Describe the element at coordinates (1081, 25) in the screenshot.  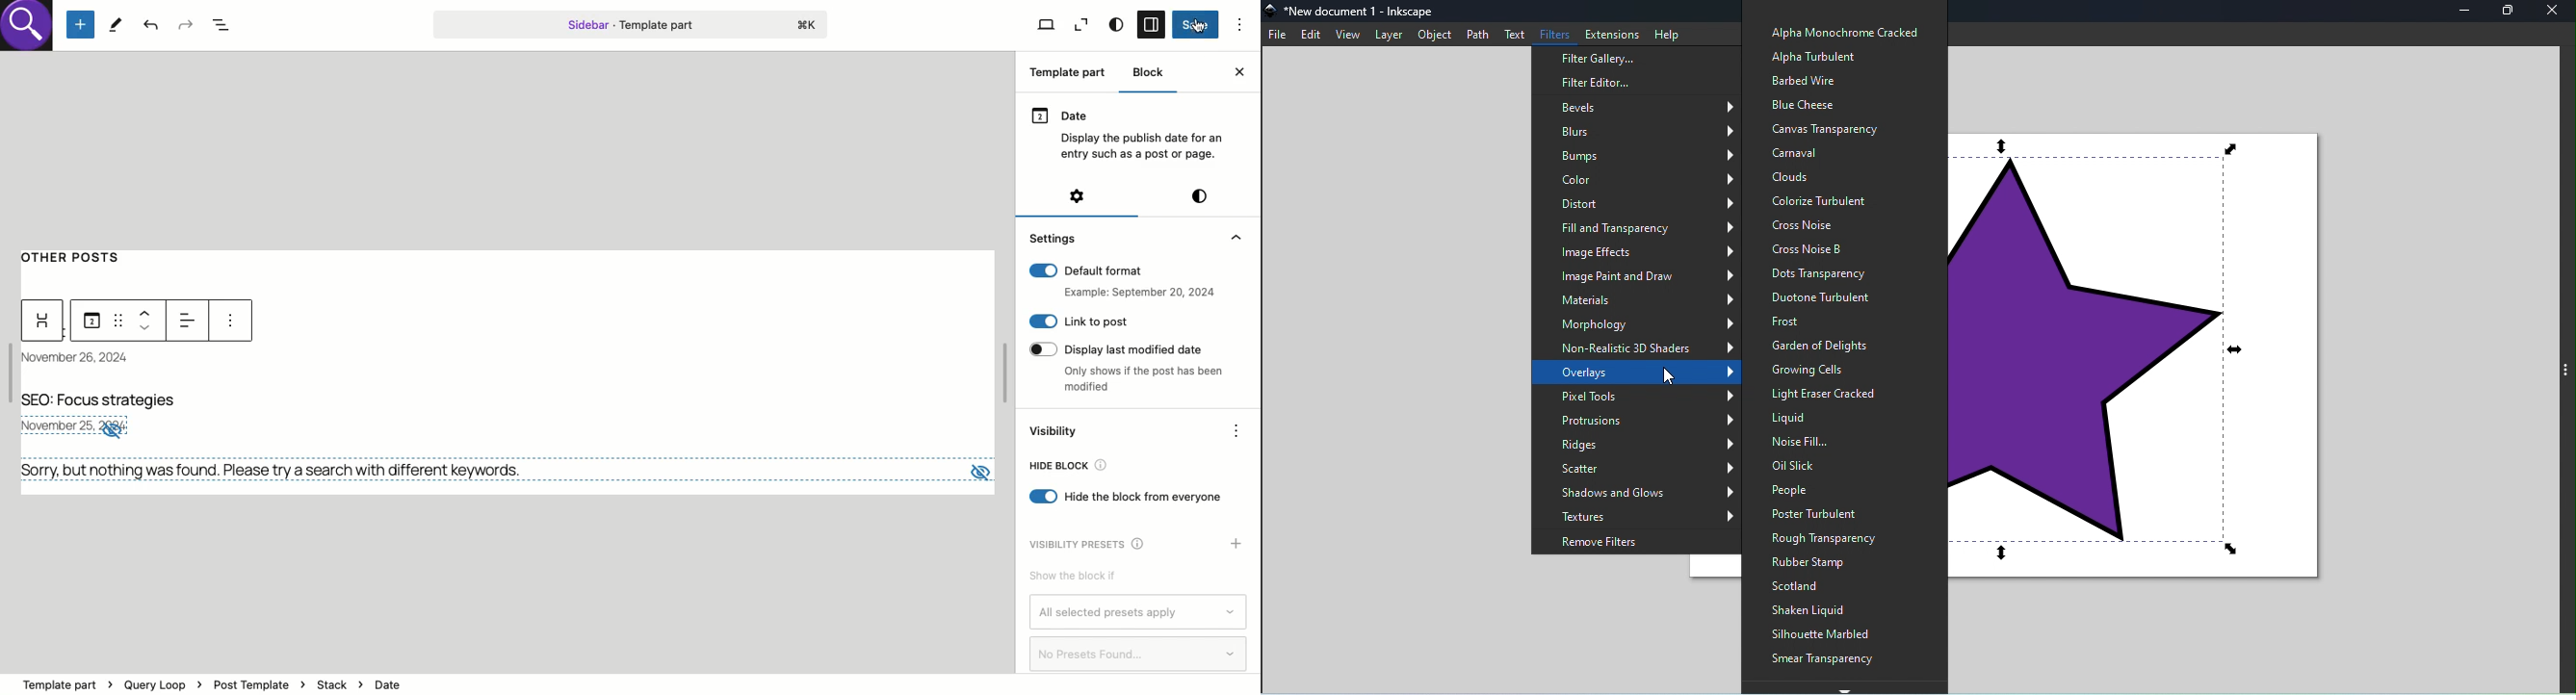
I see `View` at that location.